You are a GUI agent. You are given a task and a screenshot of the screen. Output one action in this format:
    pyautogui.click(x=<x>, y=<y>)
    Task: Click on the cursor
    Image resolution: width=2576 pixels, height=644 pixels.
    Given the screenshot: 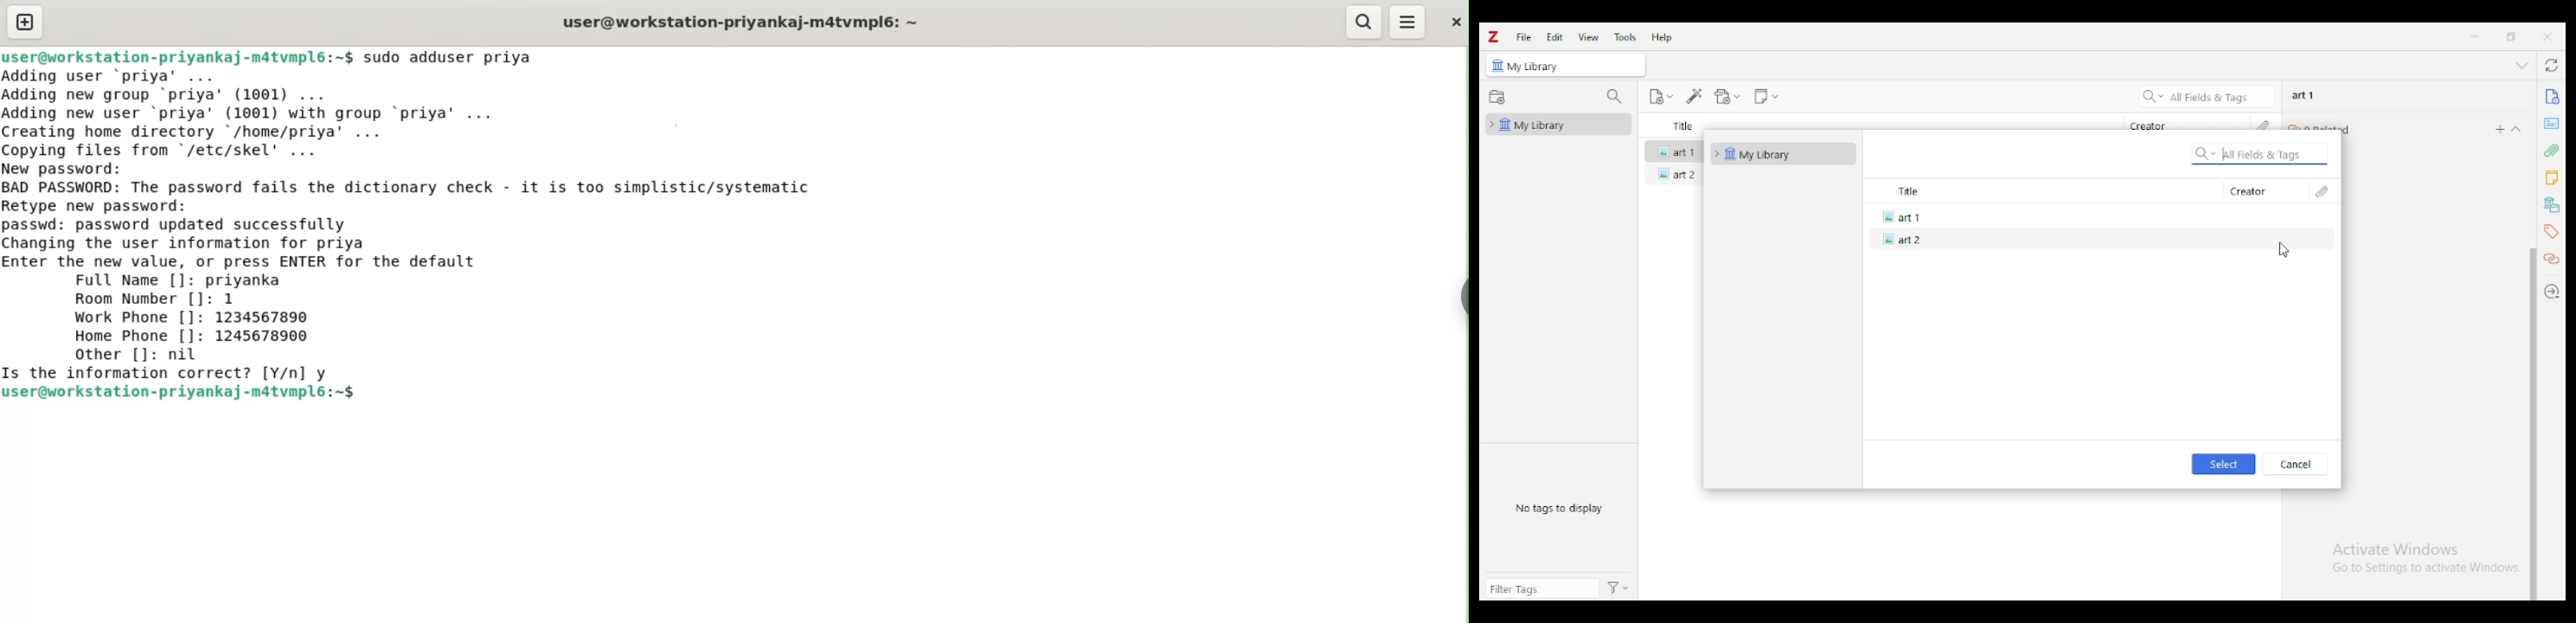 What is the action you would take?
    pyautogui.click(x=2284, y=252)
    